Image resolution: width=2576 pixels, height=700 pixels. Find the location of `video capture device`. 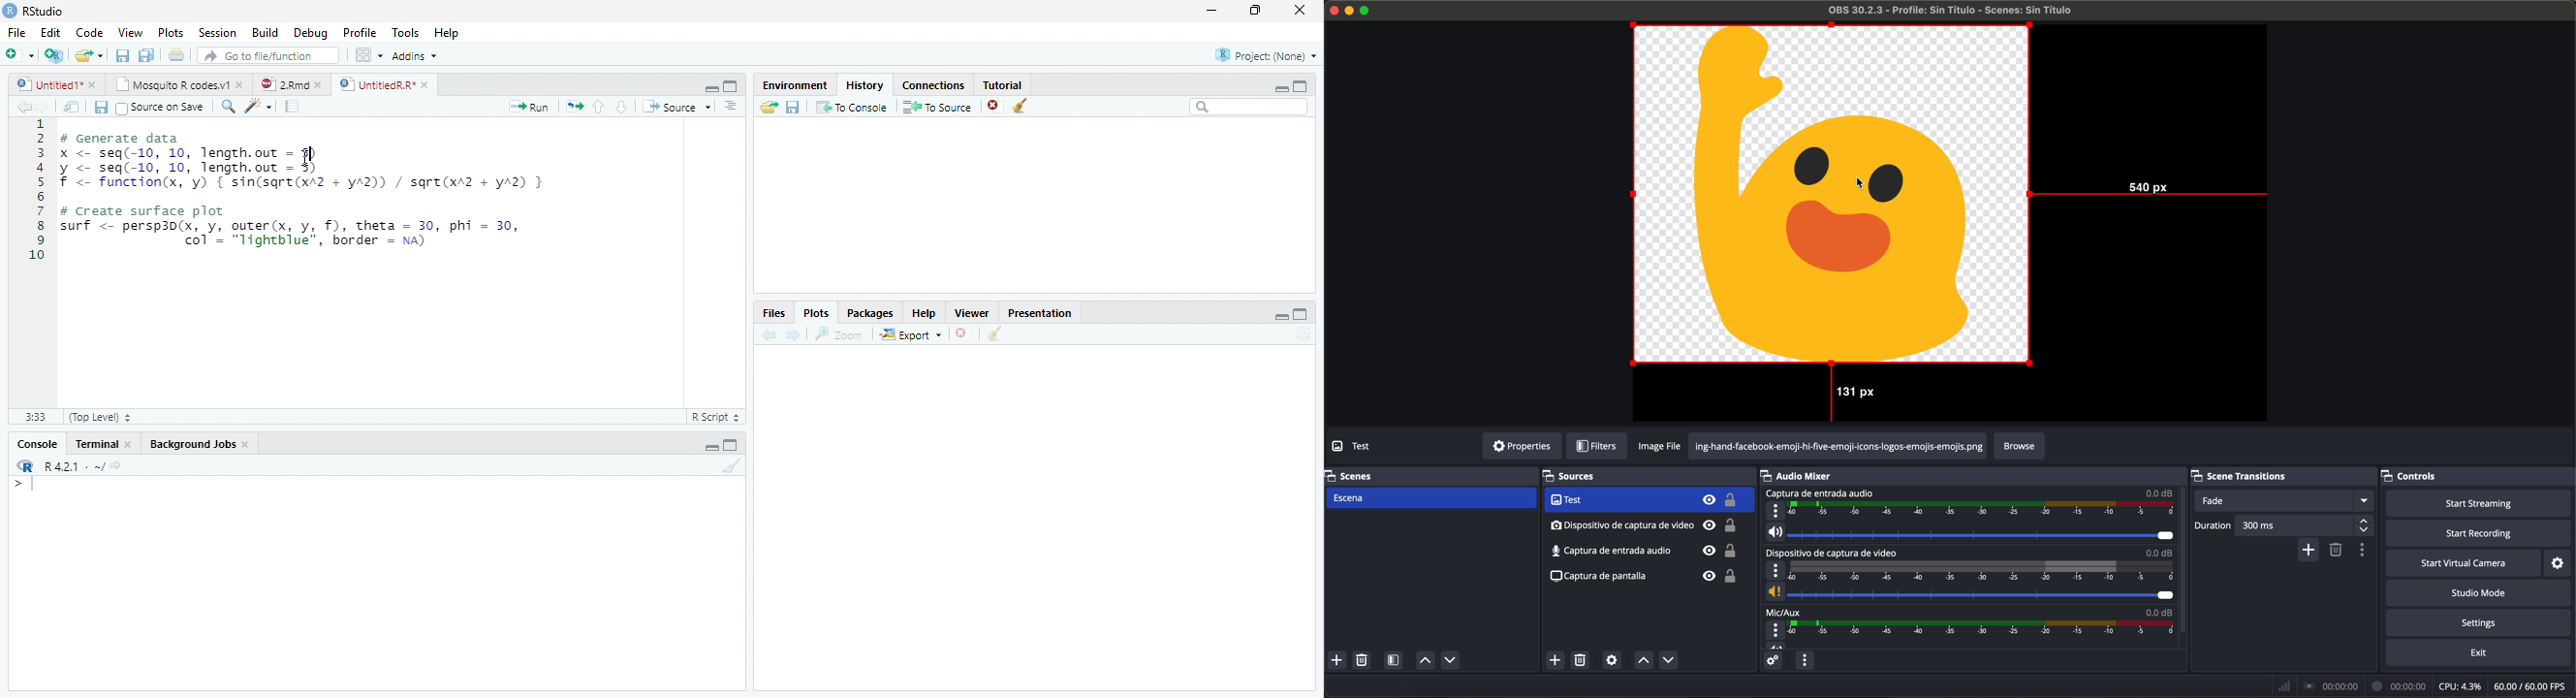

video capture device is located at coordinates (1835, 553).